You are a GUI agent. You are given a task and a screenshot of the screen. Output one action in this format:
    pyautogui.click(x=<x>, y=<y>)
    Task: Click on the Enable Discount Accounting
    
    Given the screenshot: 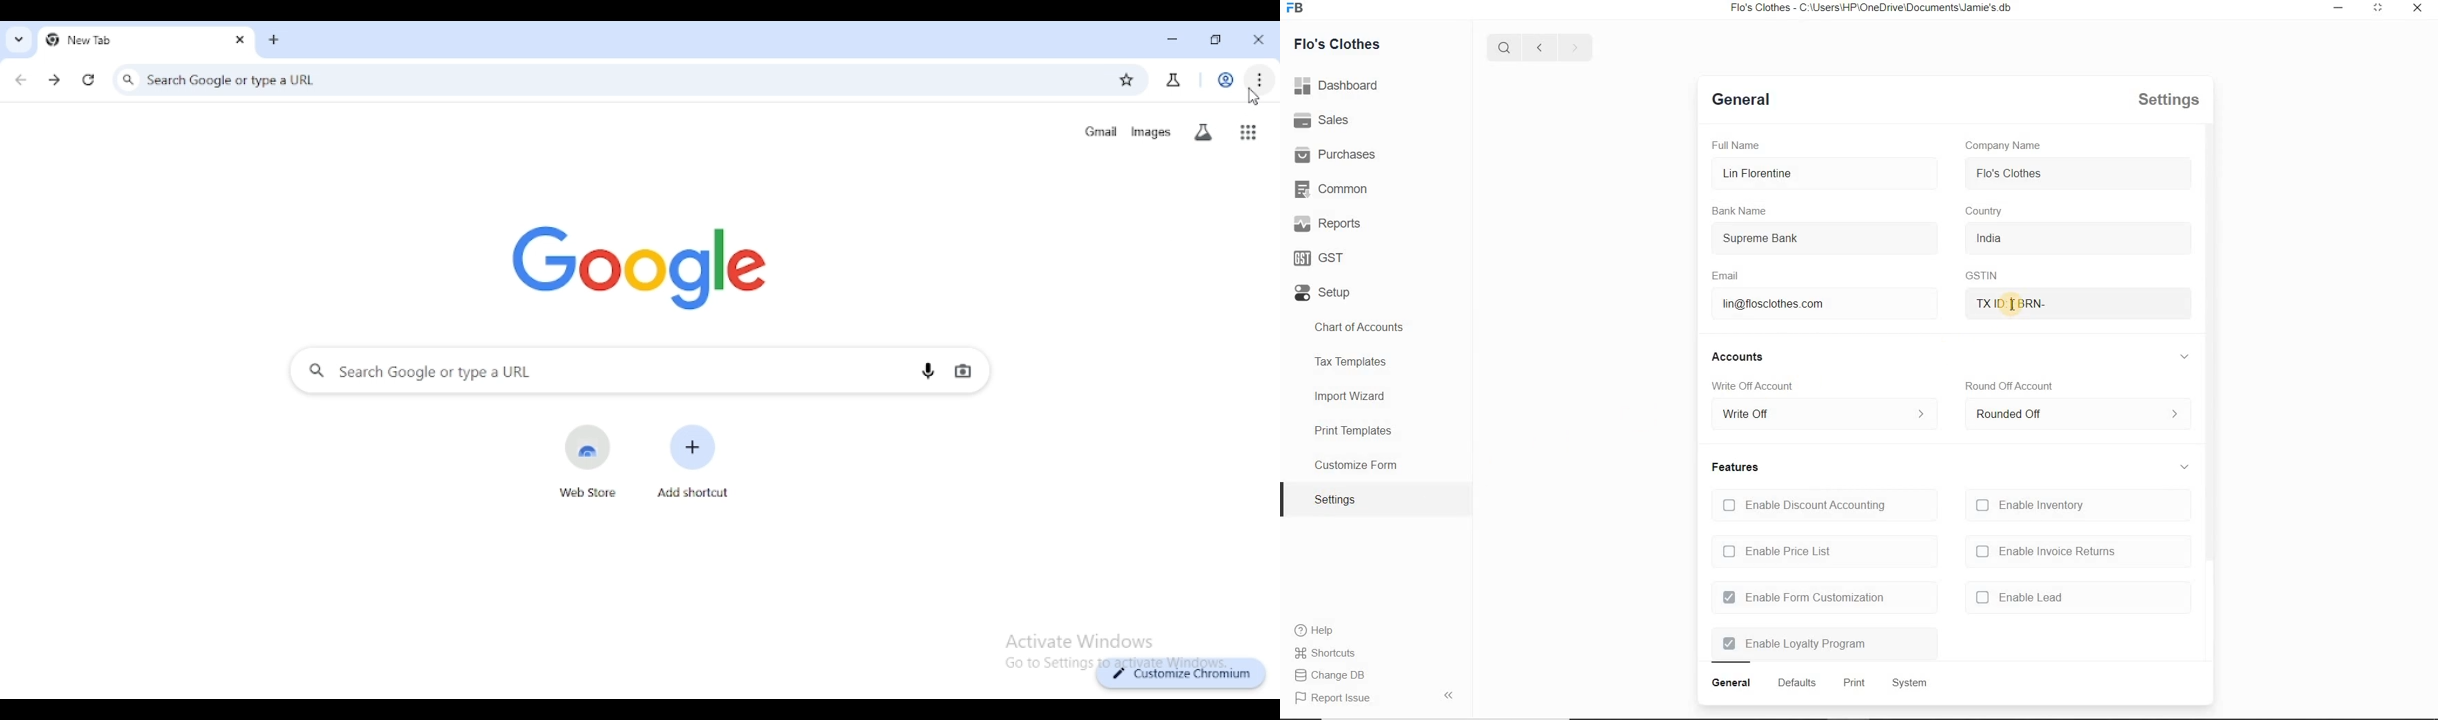 What is the action you would take?
    pyautogui.click(x=1803, y=505)
    